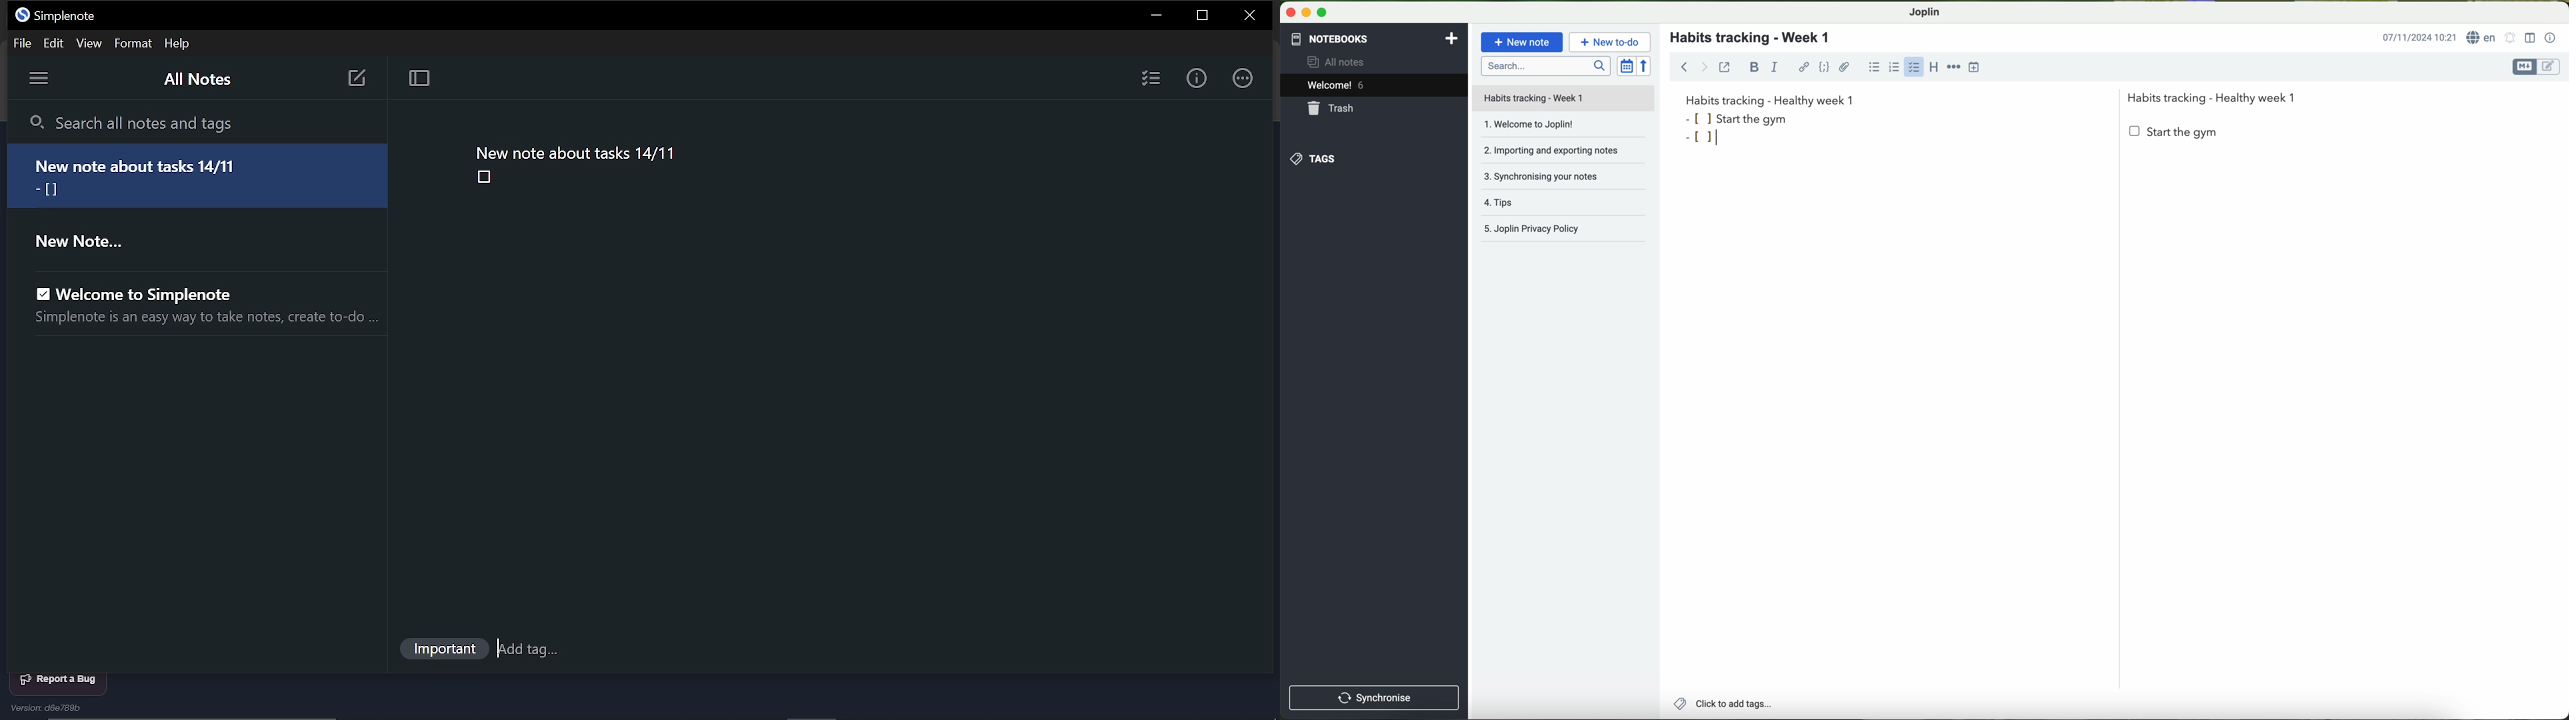 The width and height of the screenshot is (2576, 728). Describe the element at coordinates (1314, 159) in the screenshot. I see `tags` at that location.